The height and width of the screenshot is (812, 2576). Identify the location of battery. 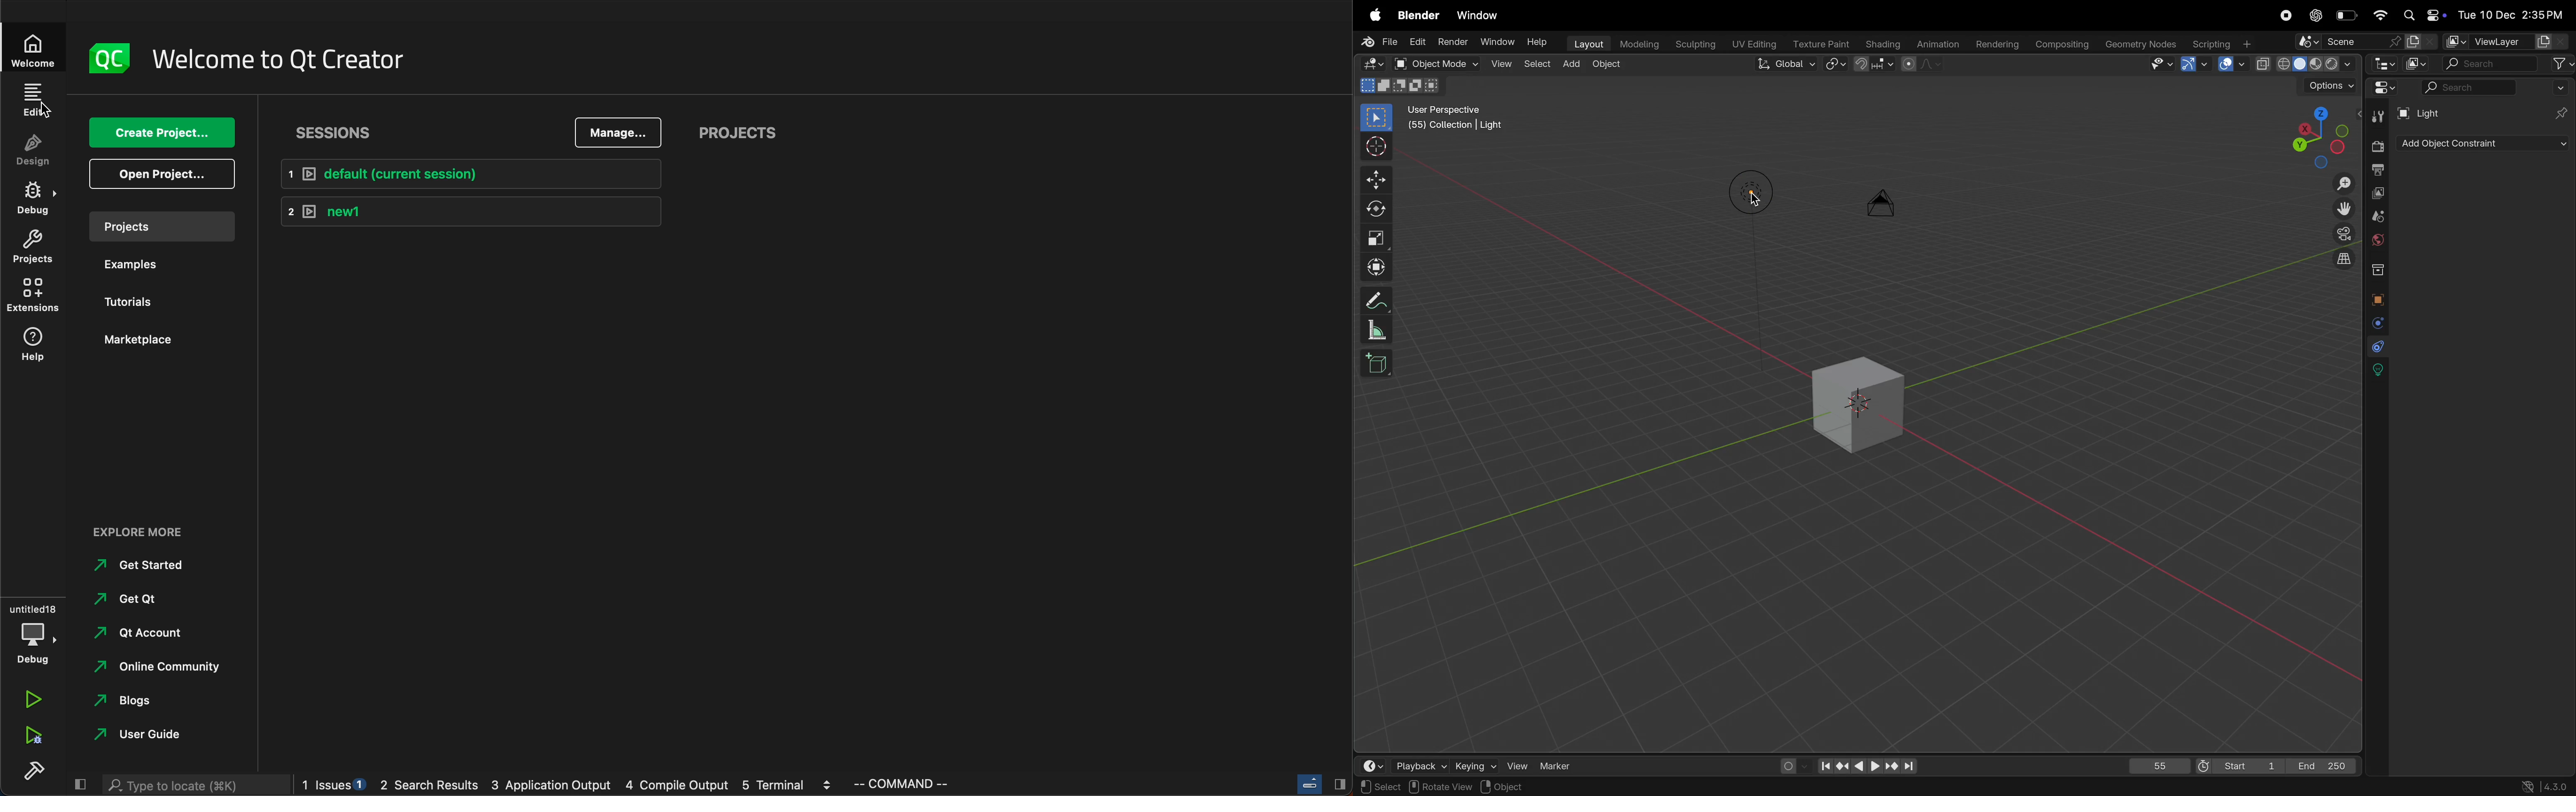
(2347, 14).